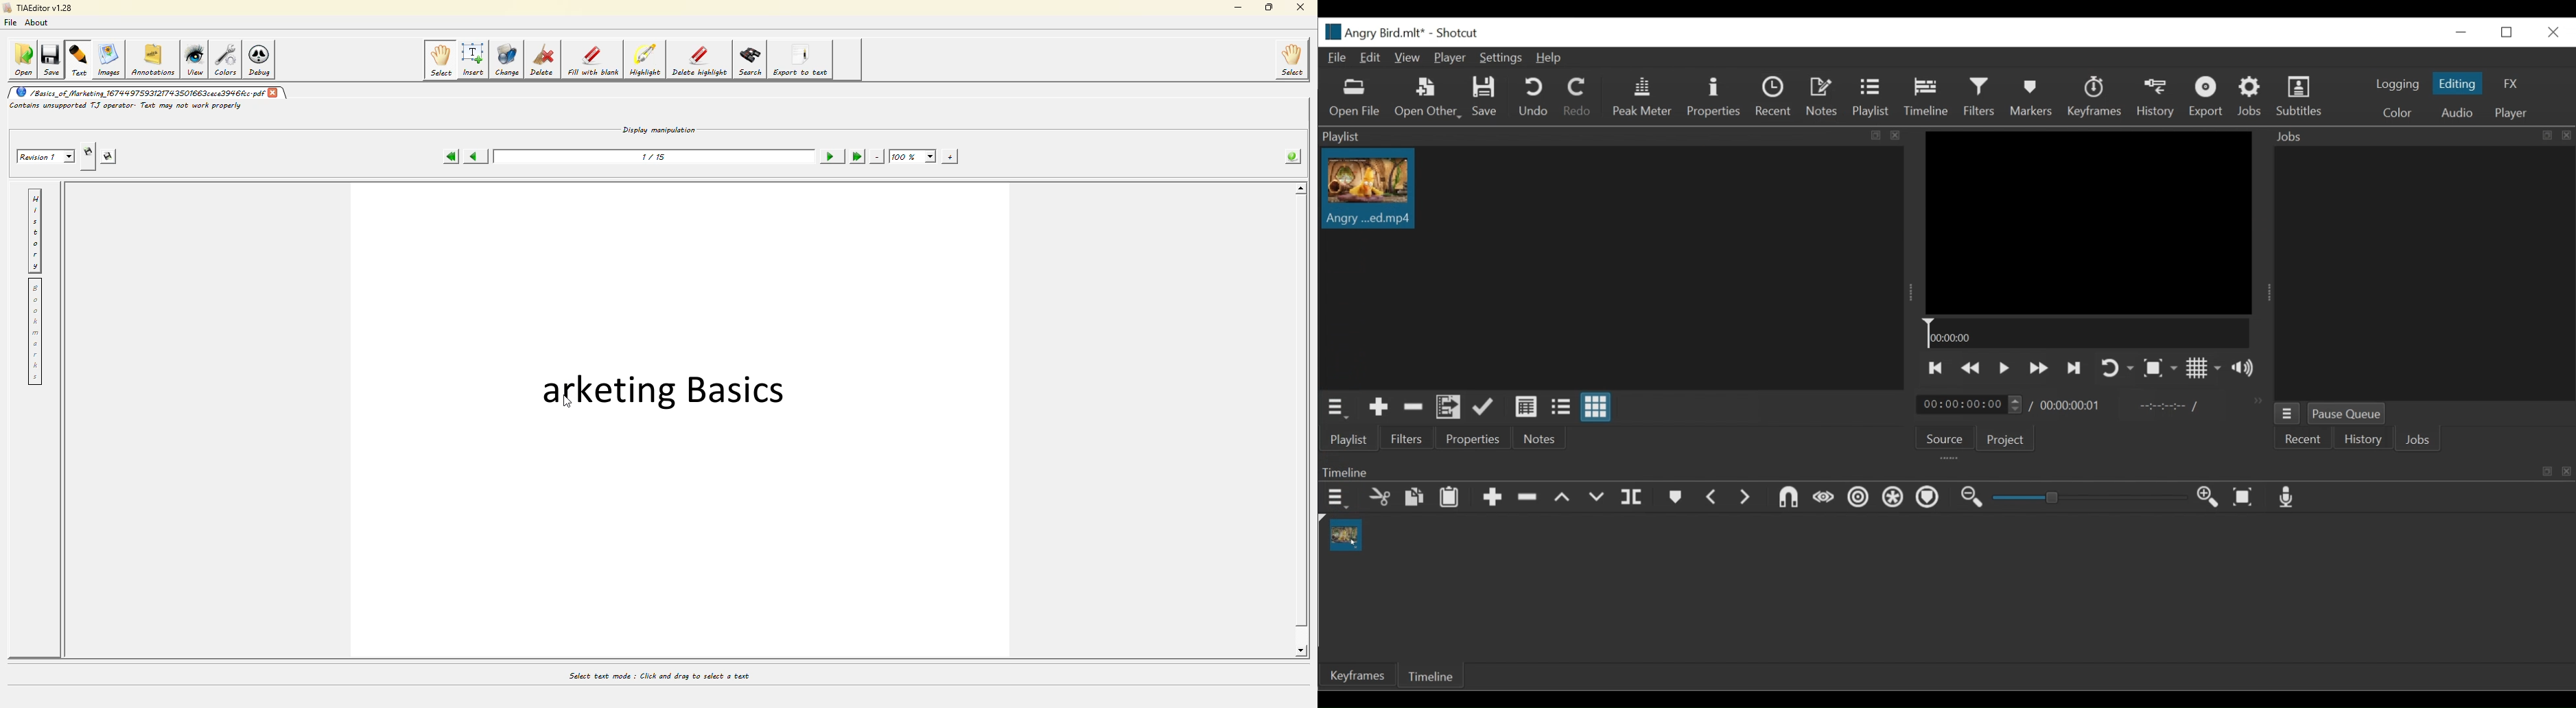 Image resolution: width=2576 pixels, height=728 pixels. Describe the element at coordinates (1643, 98) in the screenshot. I see `Peak Meter` at that location.